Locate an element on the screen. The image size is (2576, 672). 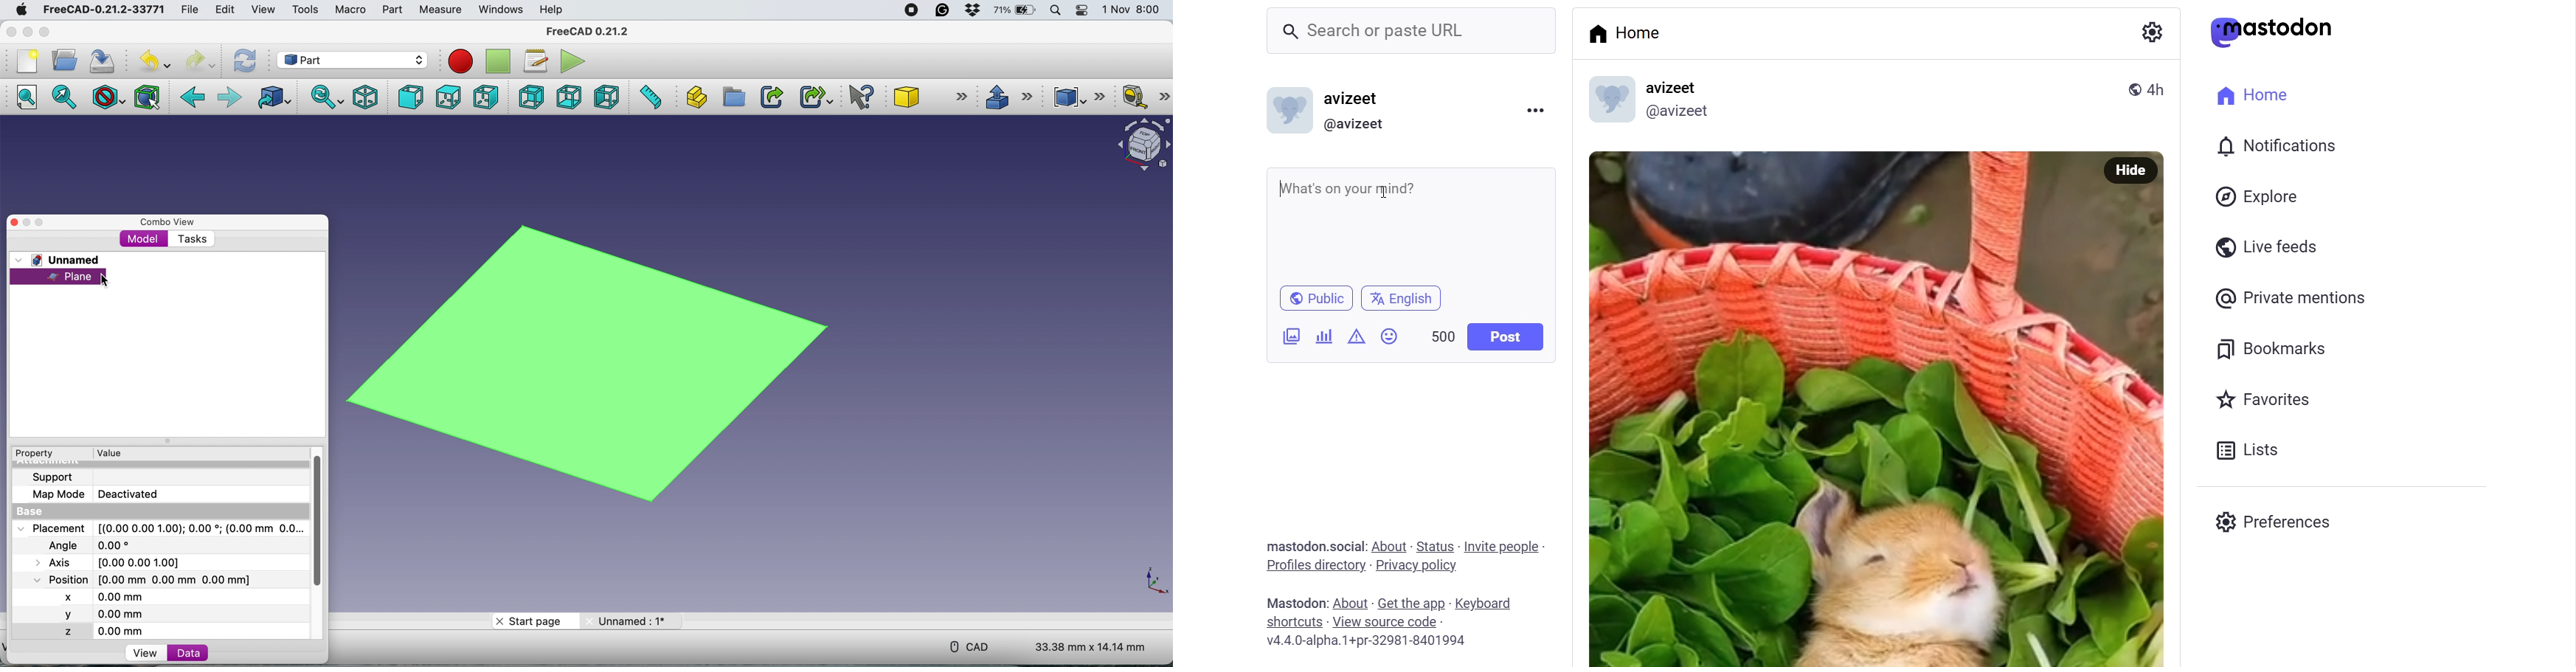
create part is located at coordinates (695, 96).